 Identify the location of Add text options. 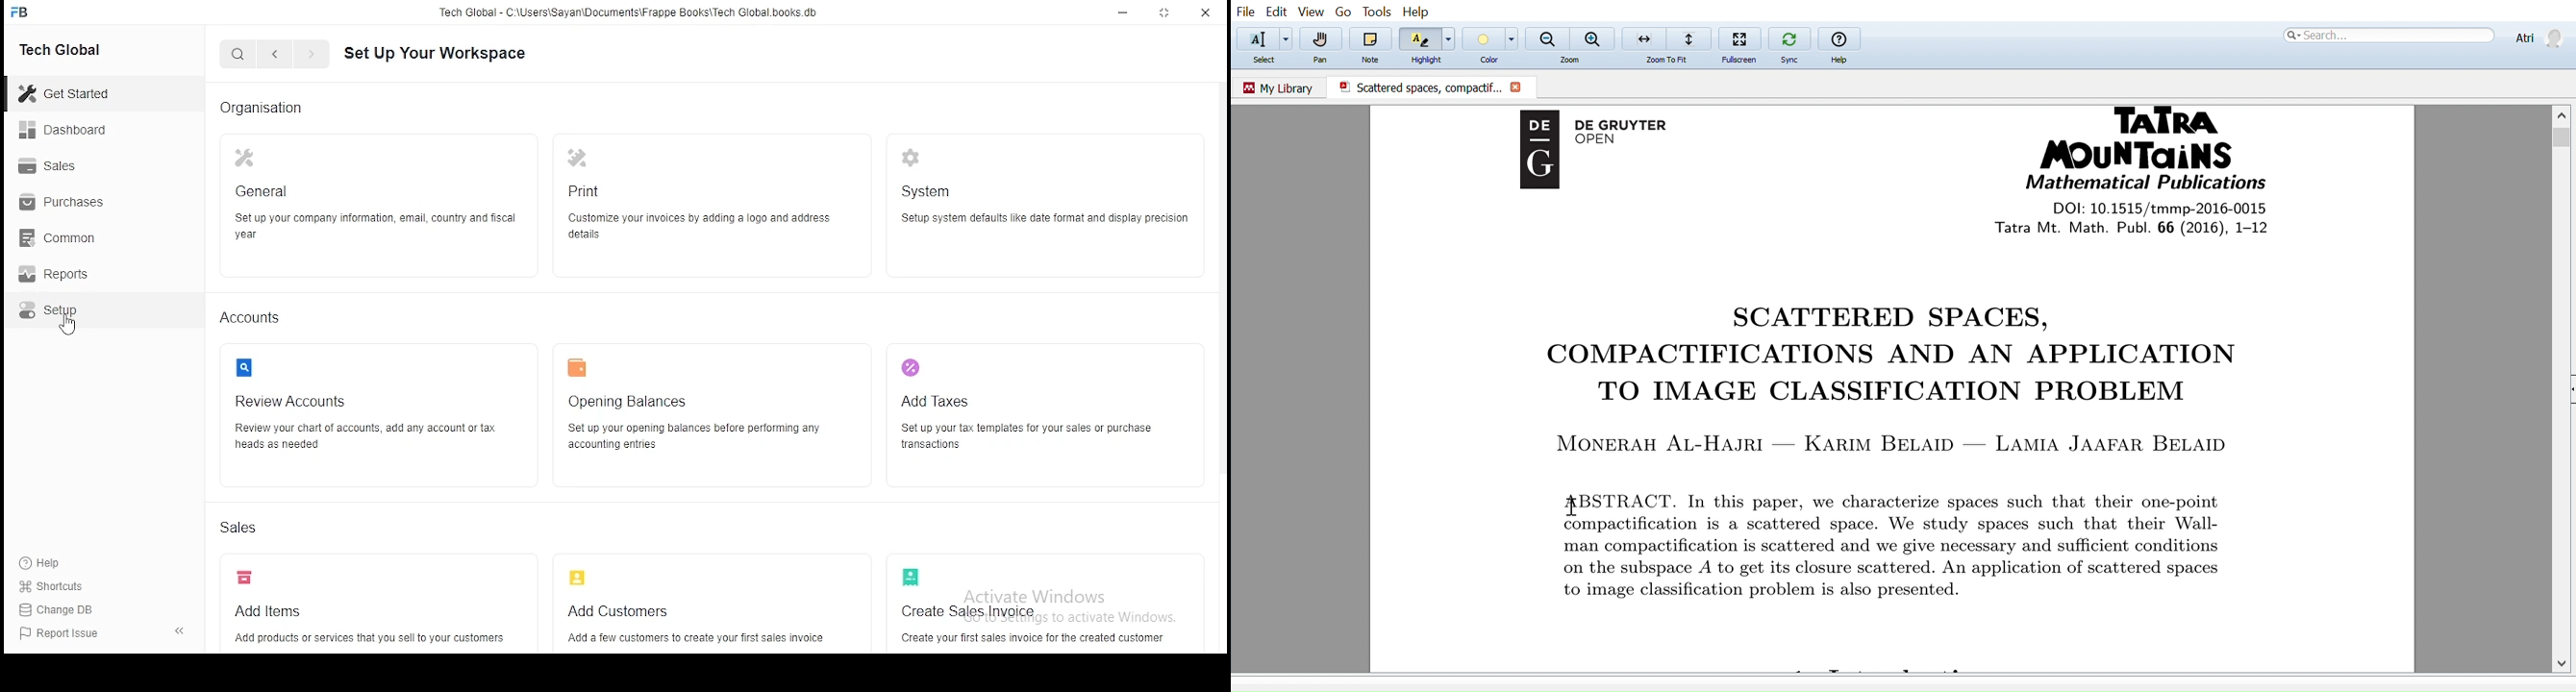
(1287, 39).